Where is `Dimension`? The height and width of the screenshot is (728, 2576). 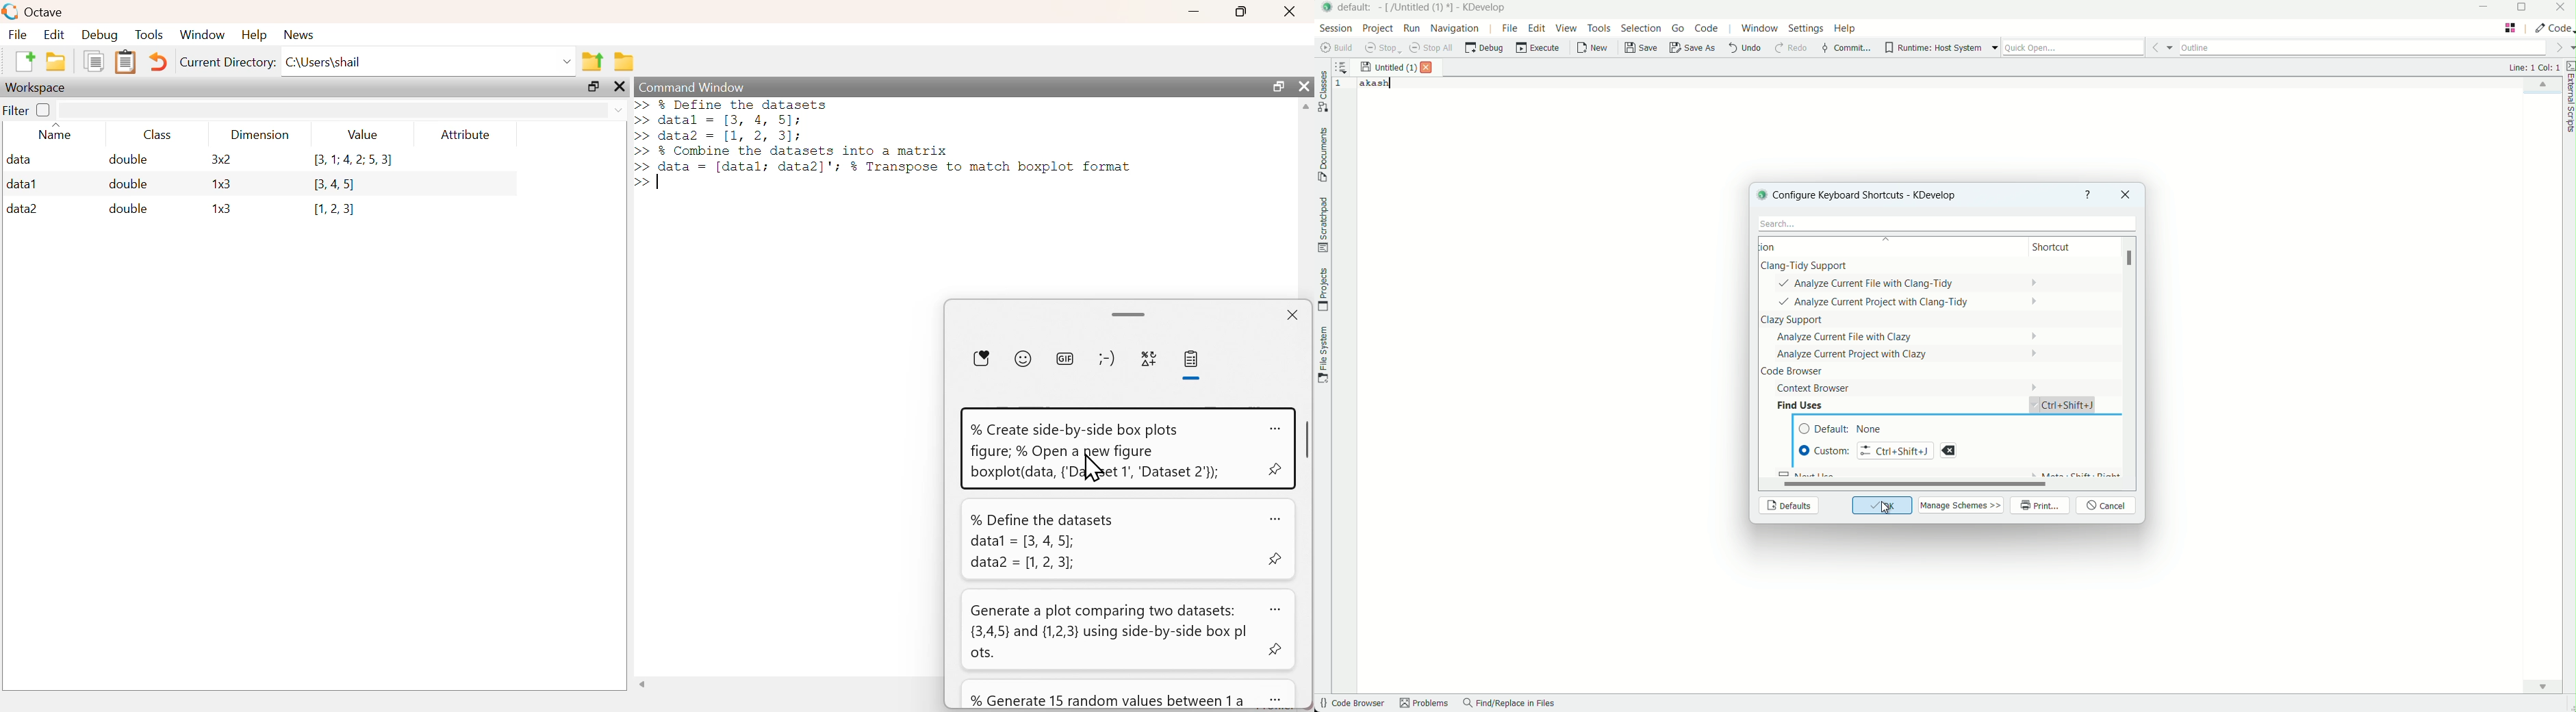 Dimension is located at coordinates (260, 135).